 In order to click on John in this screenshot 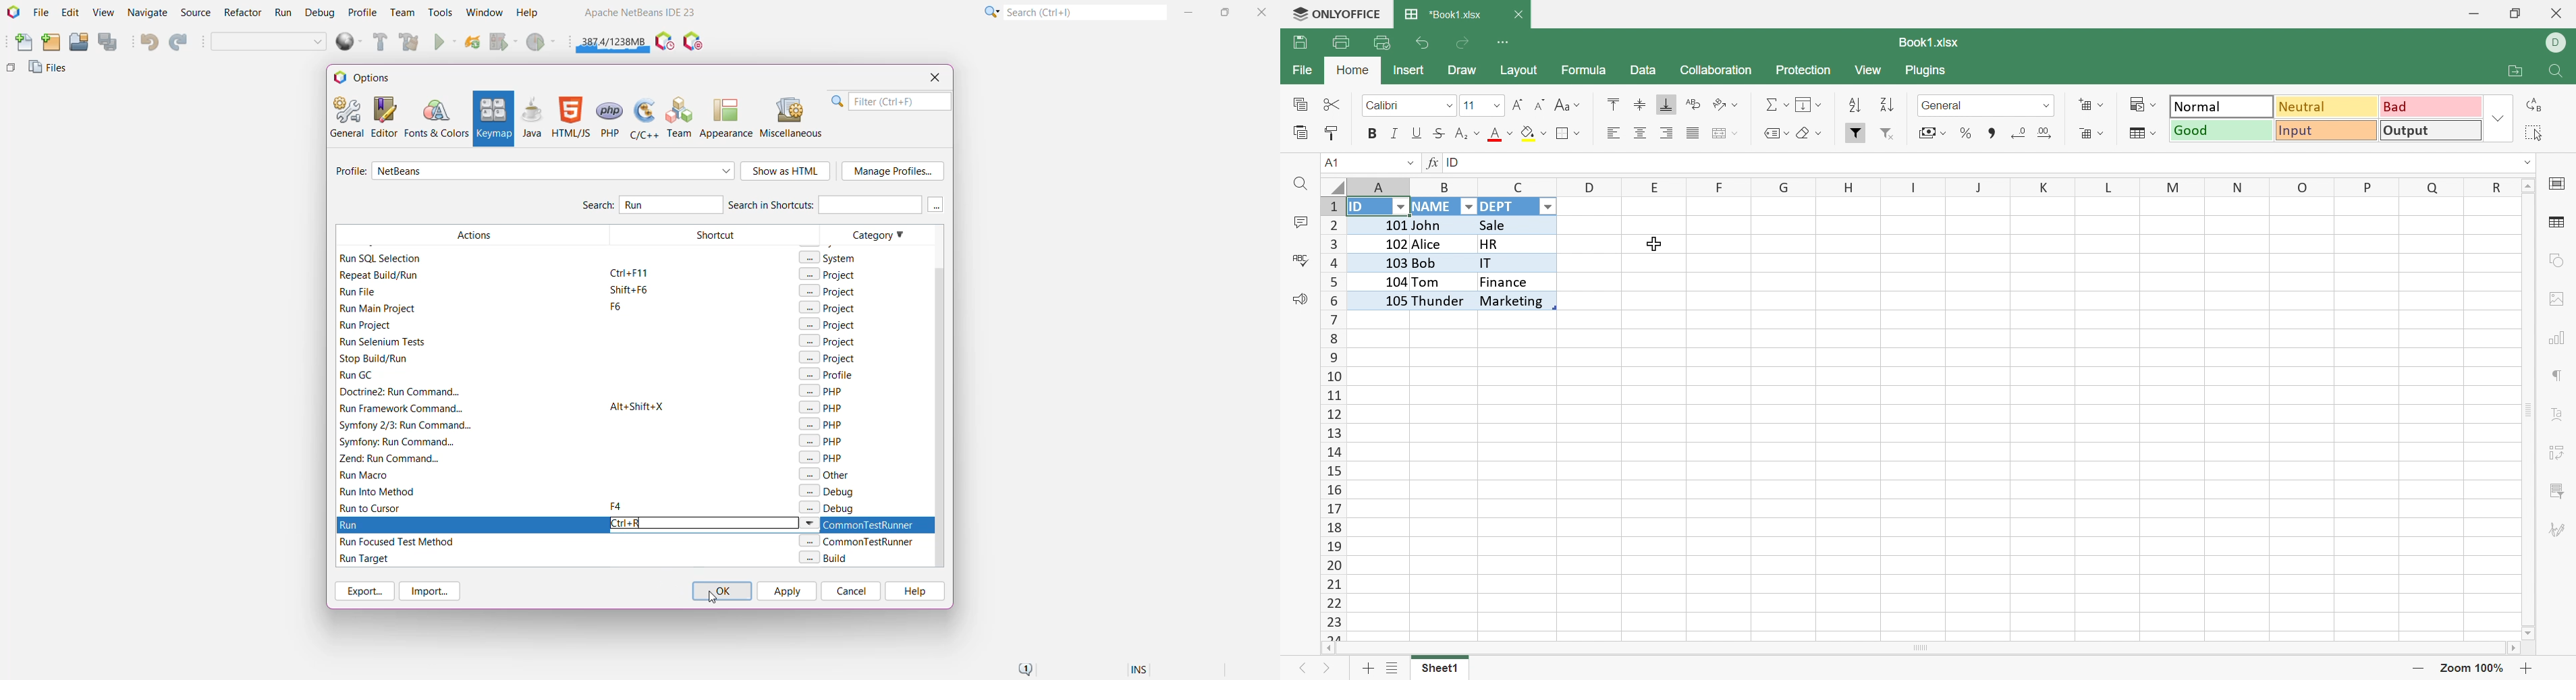, I will do `click(1431, 226)`.